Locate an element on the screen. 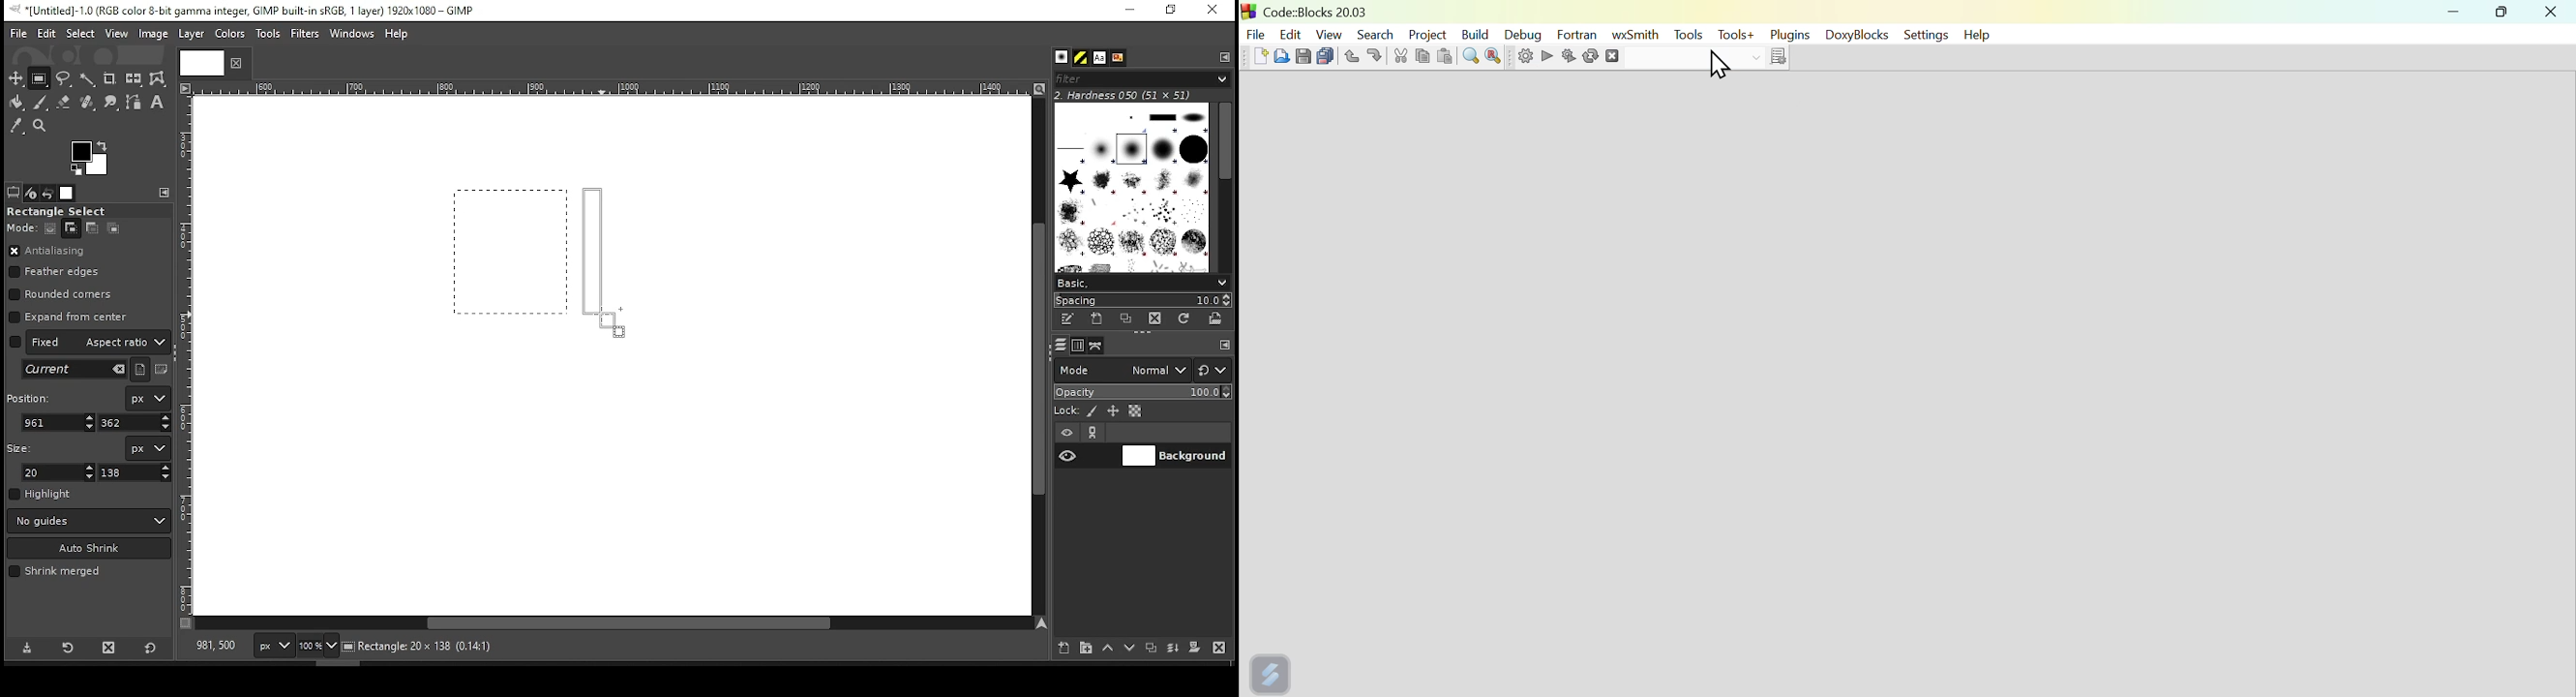  Play is located at coordinates (1546, 54).